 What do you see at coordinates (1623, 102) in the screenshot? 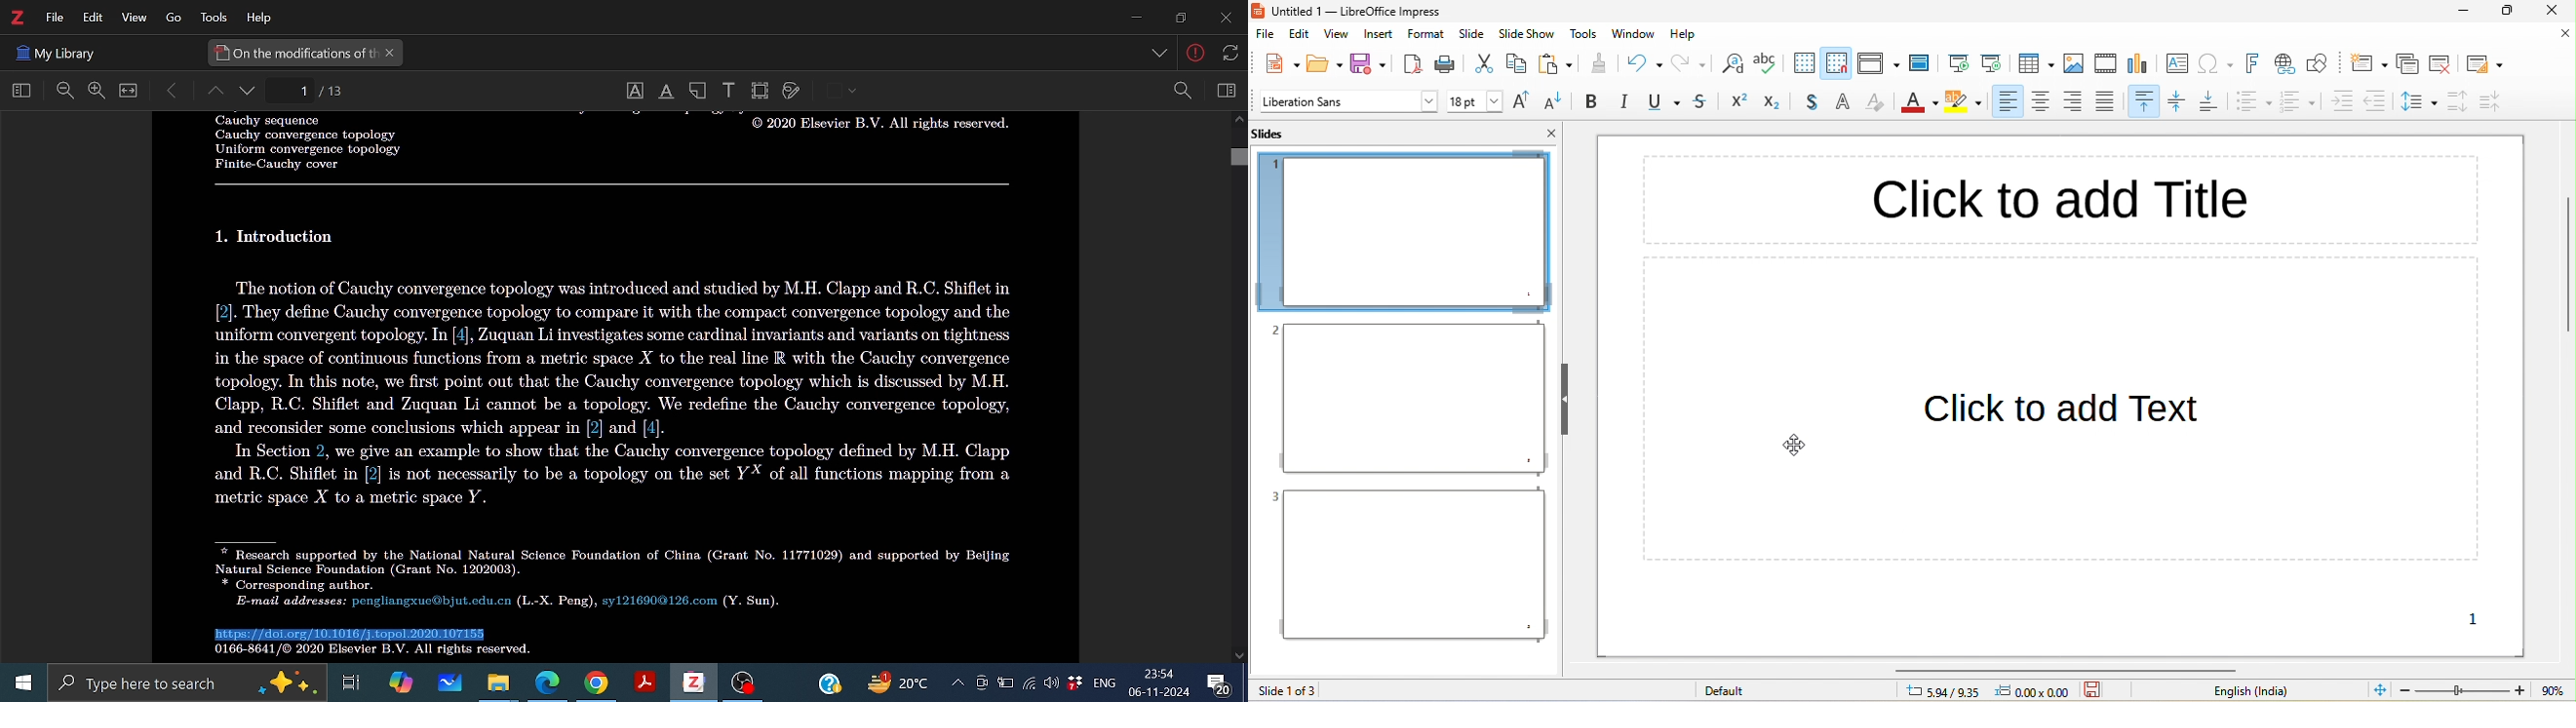
I see `italic` at bounding box center [1623, 102].